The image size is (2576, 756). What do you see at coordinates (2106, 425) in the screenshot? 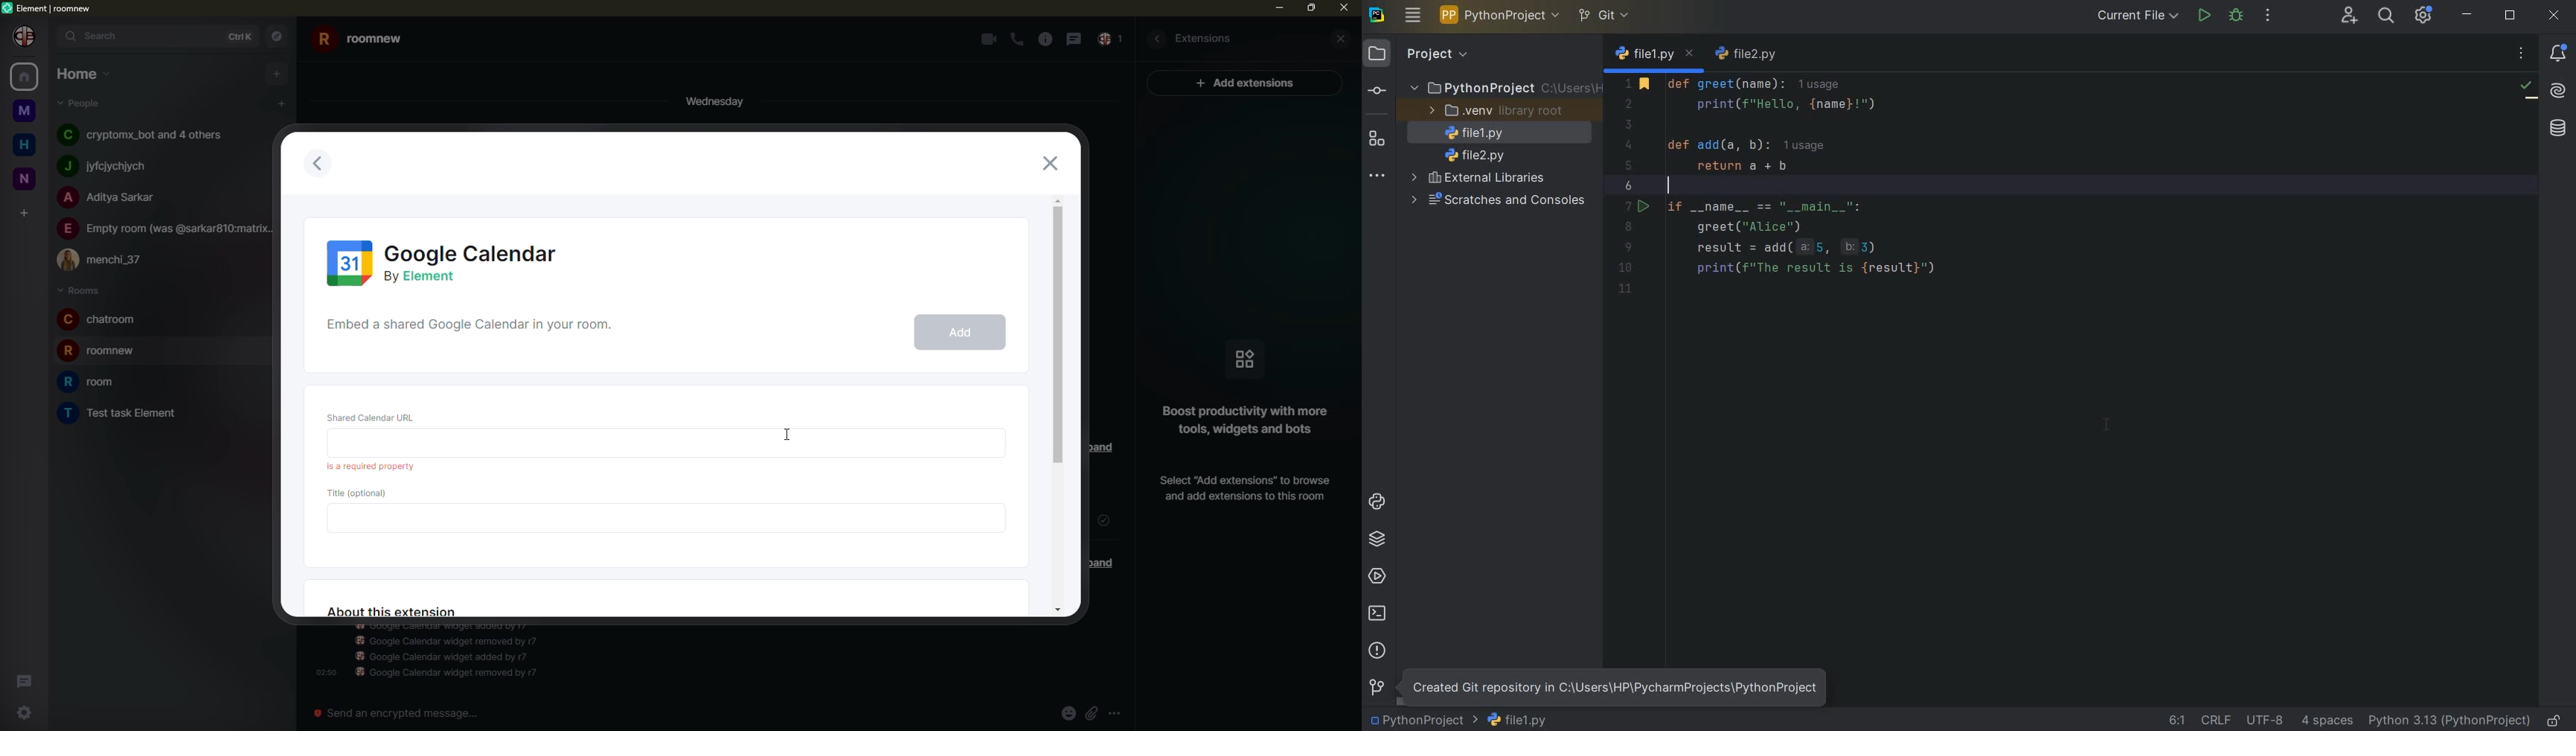
I see `cursor` at bounding box center [2106, 425].